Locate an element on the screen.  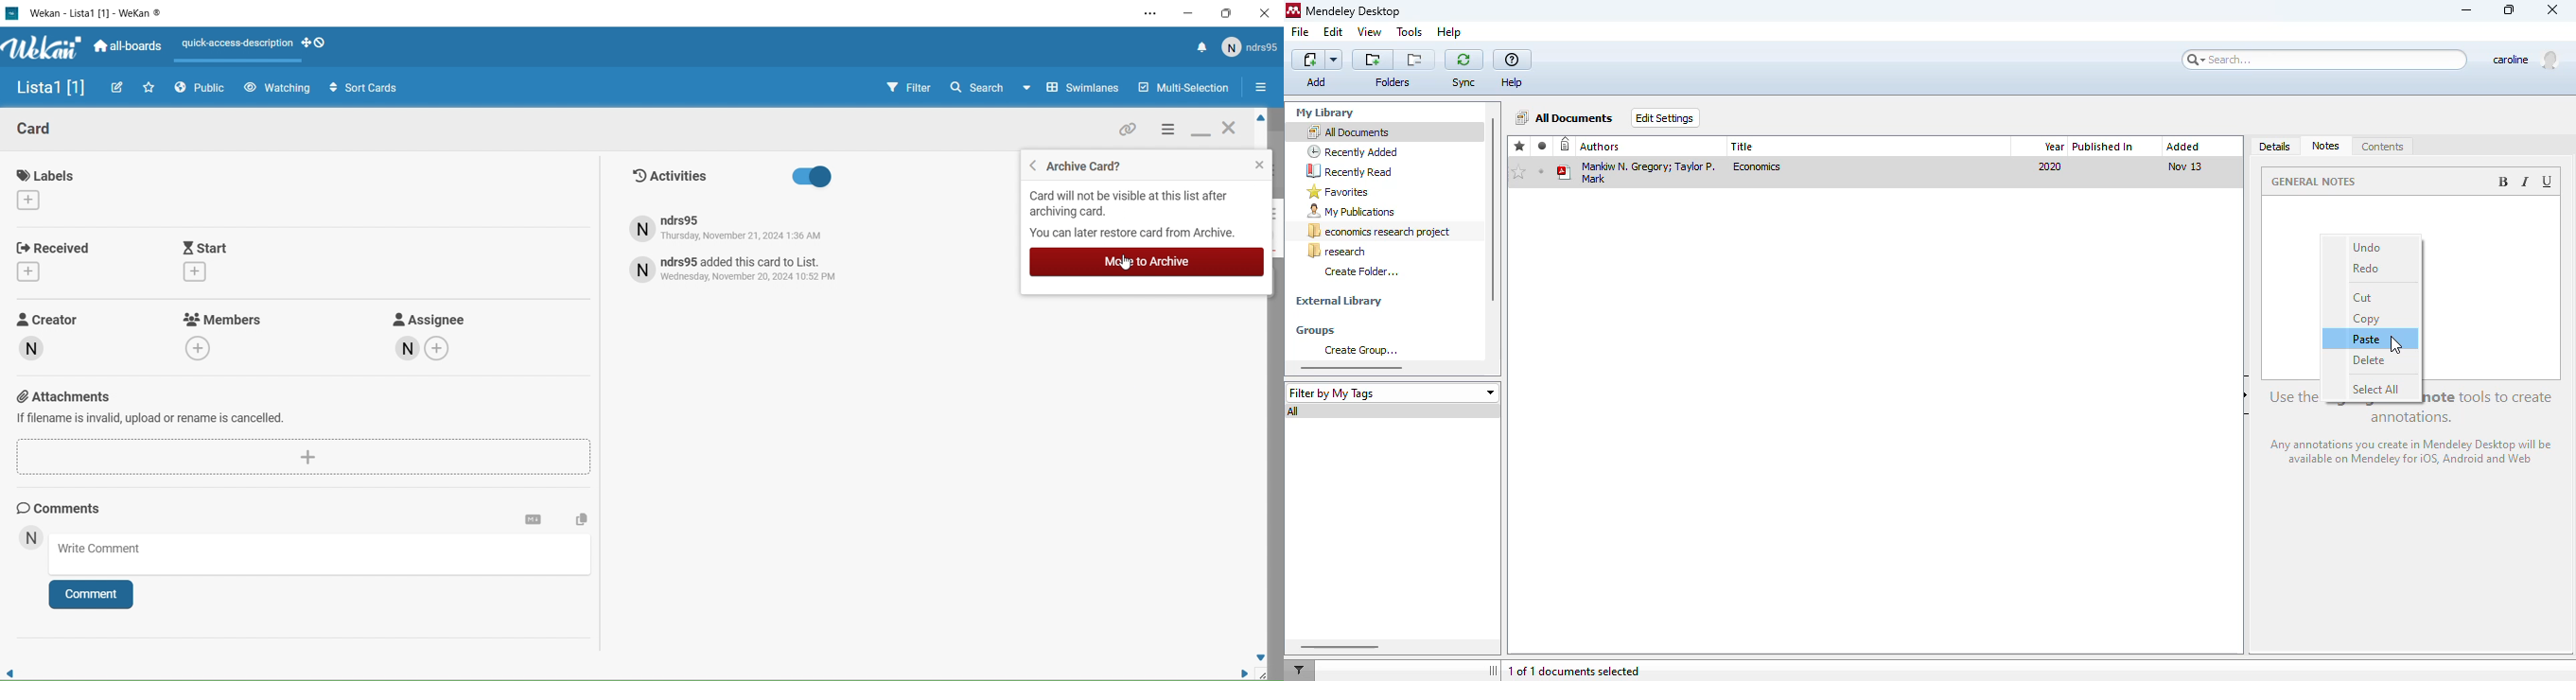
profile is located at coordinates (2525, 61).